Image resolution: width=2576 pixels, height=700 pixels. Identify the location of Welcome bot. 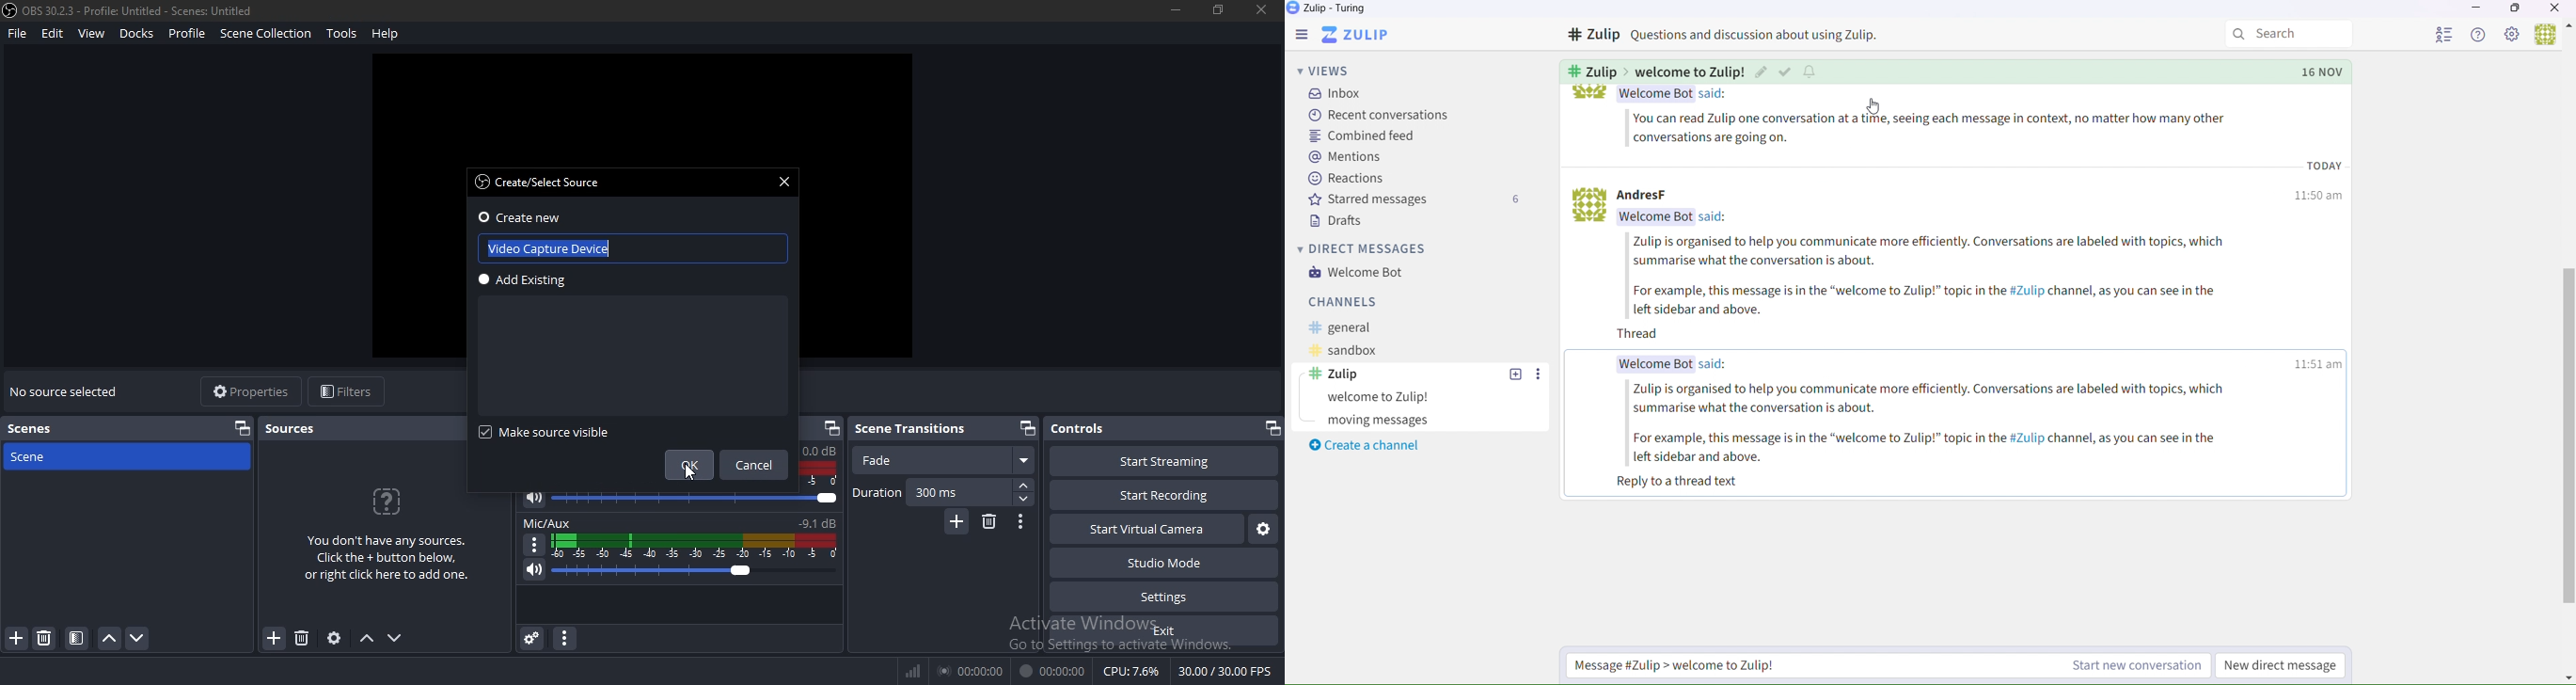
(1672, 93).